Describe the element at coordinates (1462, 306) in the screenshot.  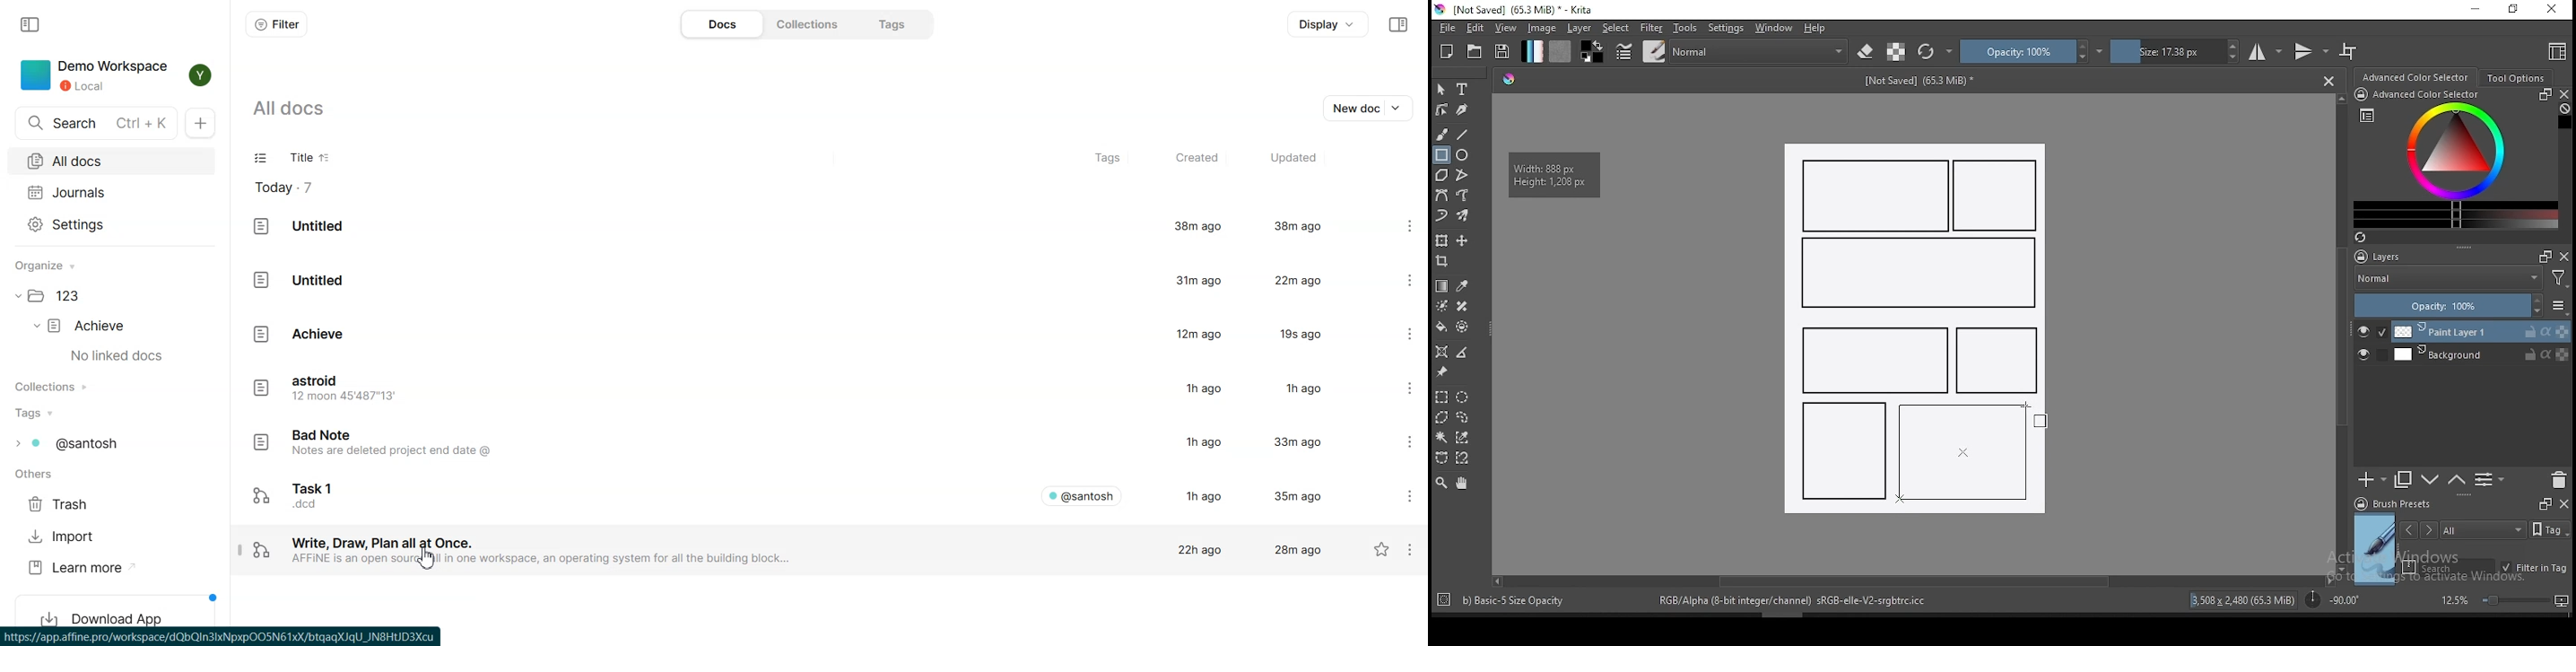
I see `smart patch tool` at that location.